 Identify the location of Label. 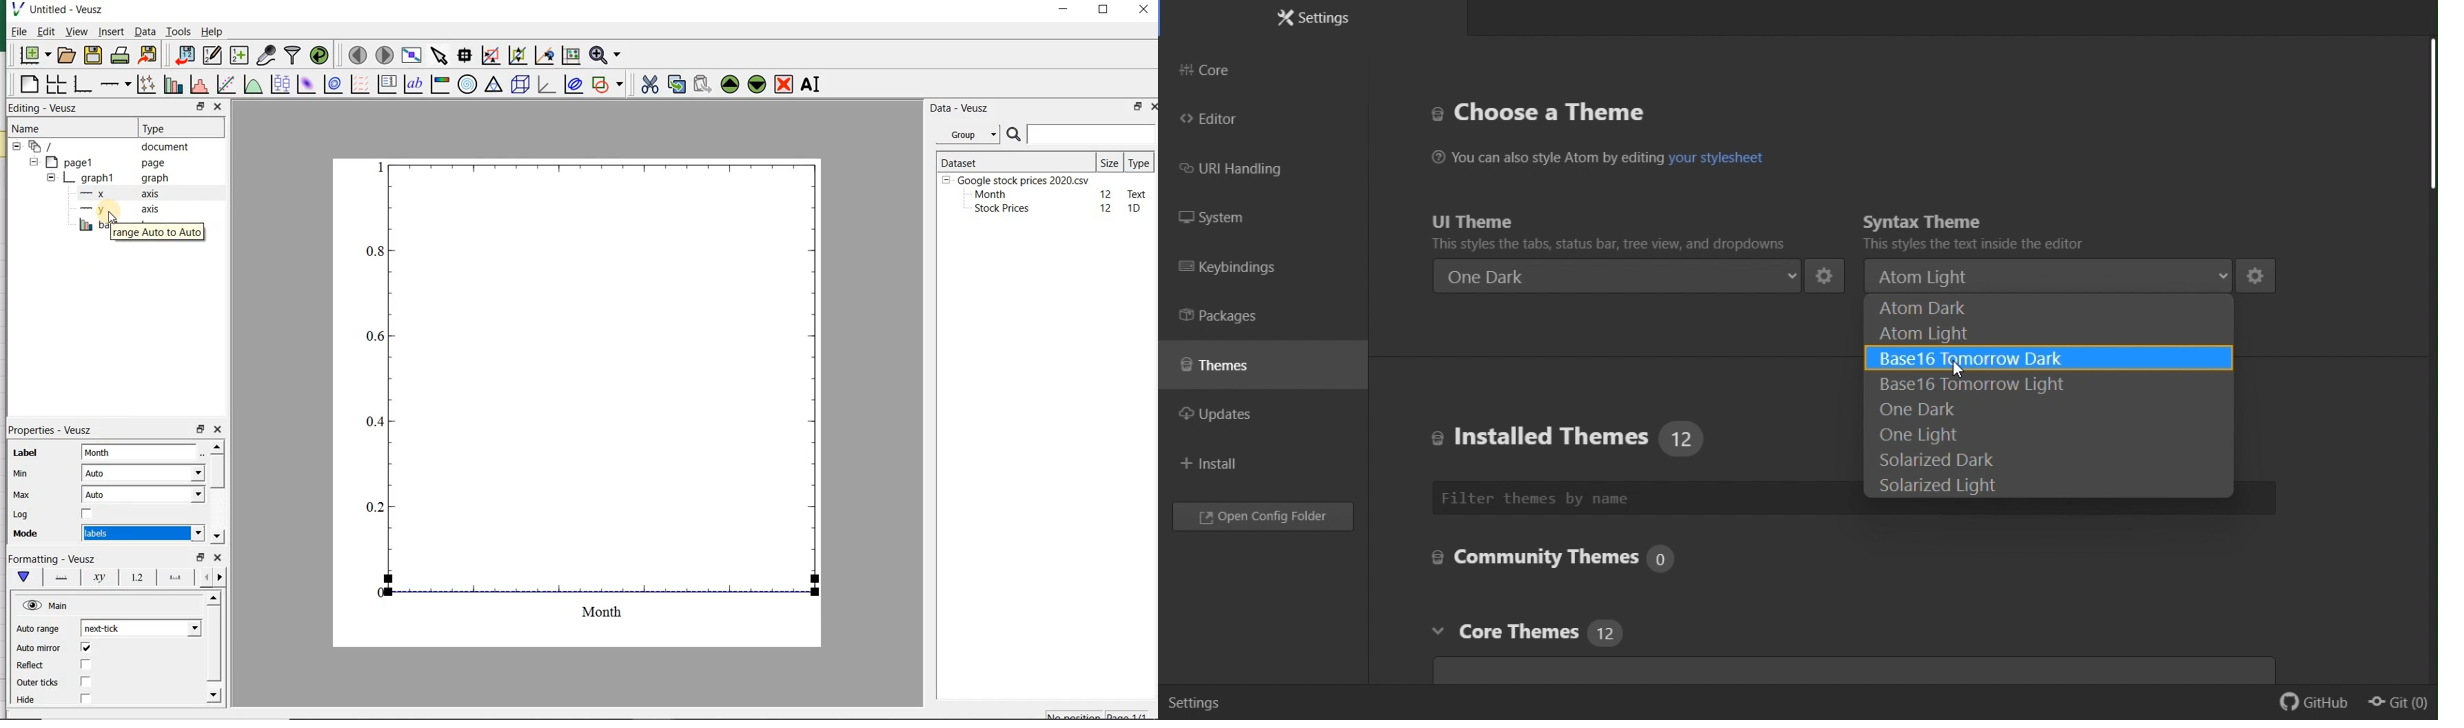
(26, 454).